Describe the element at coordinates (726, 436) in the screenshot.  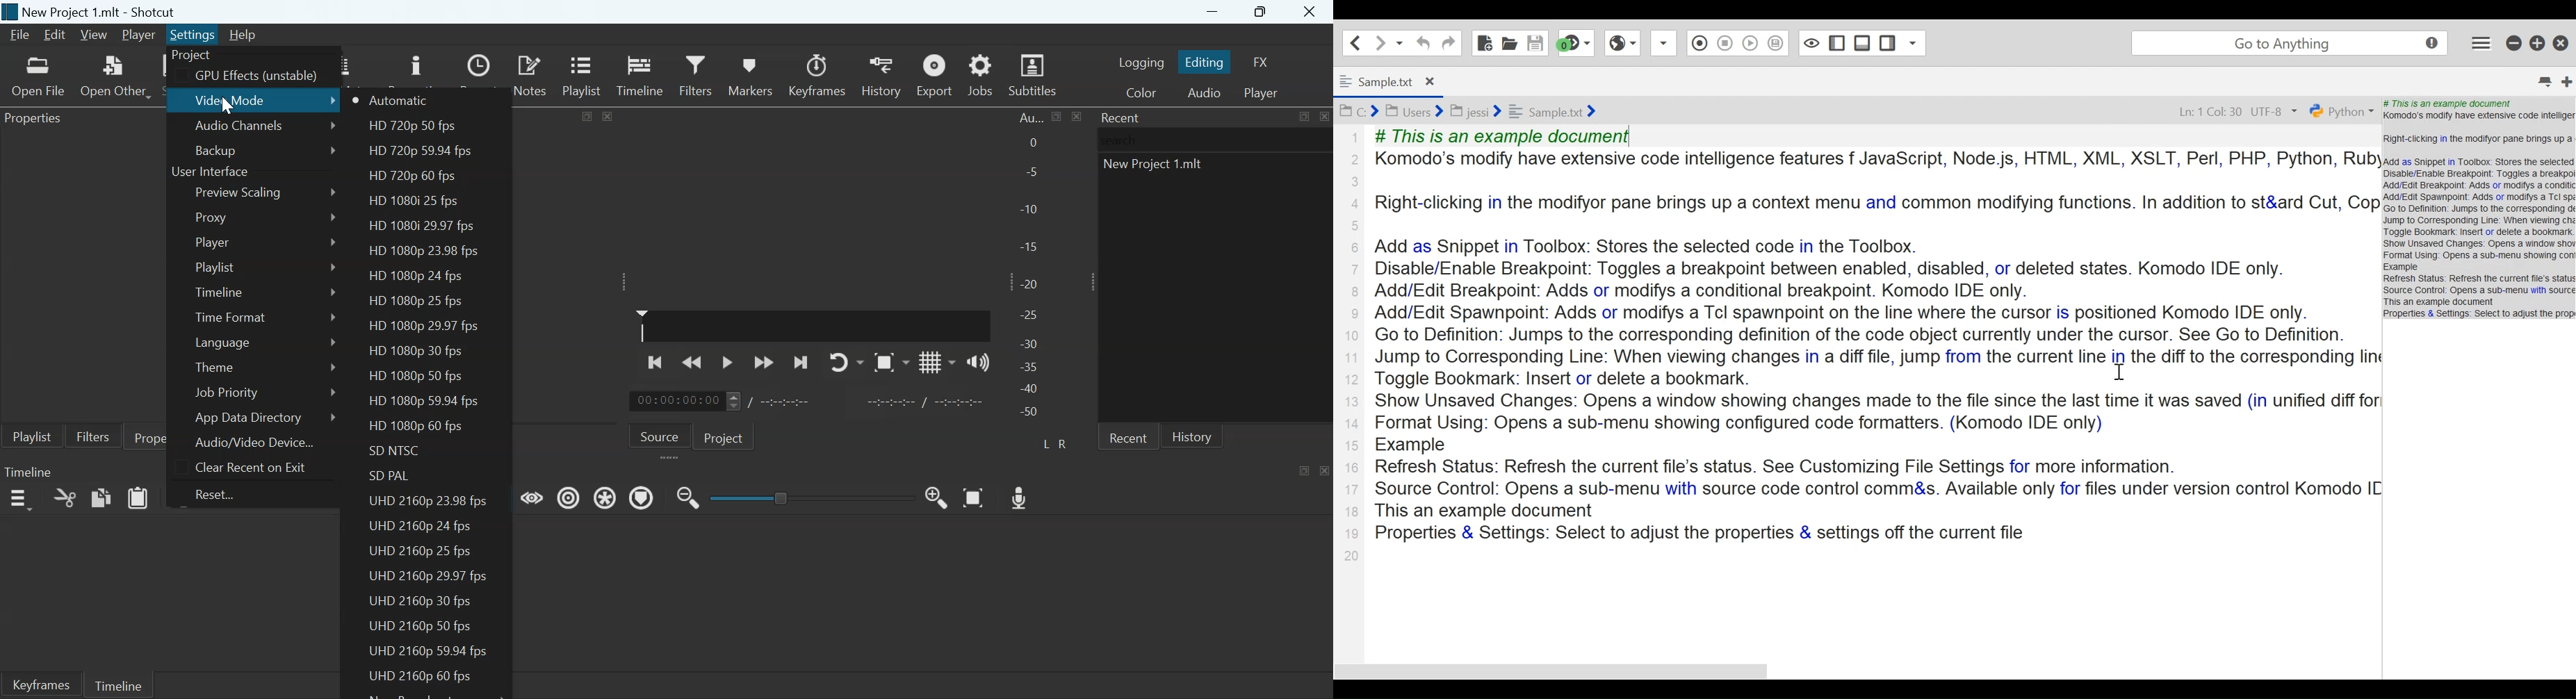
I see `Project` at that location.